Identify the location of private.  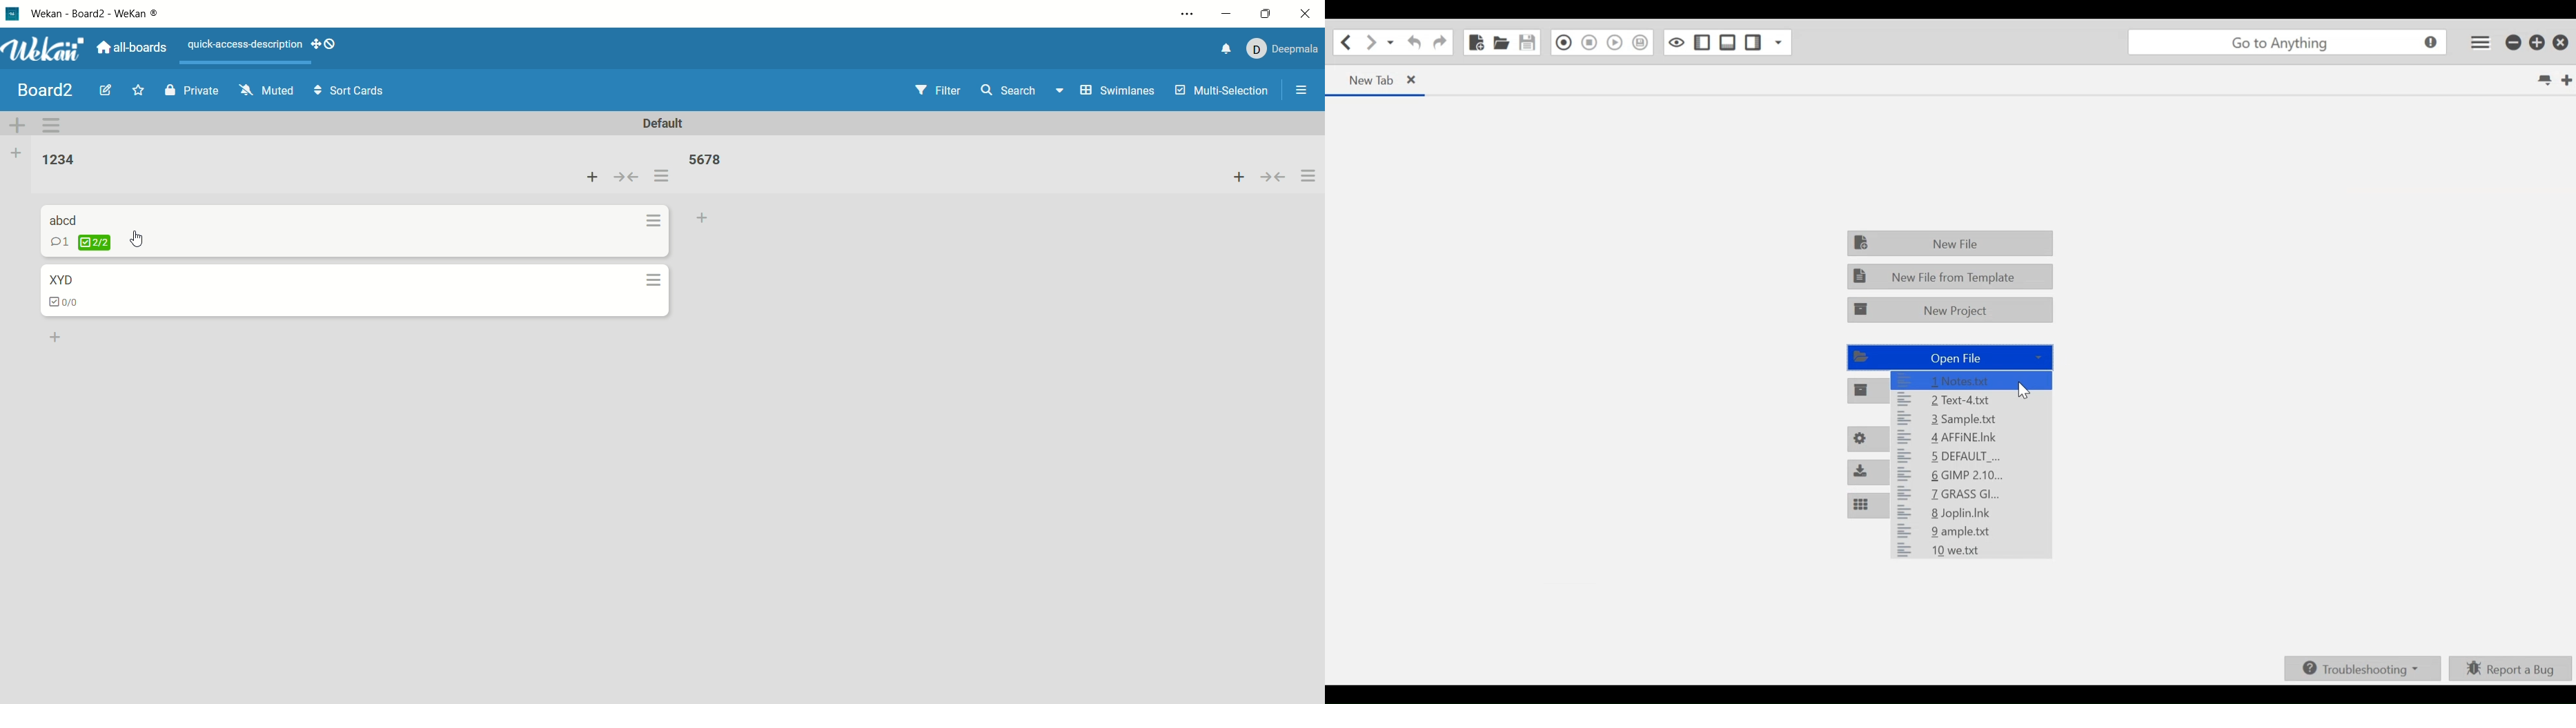
(186, 90).